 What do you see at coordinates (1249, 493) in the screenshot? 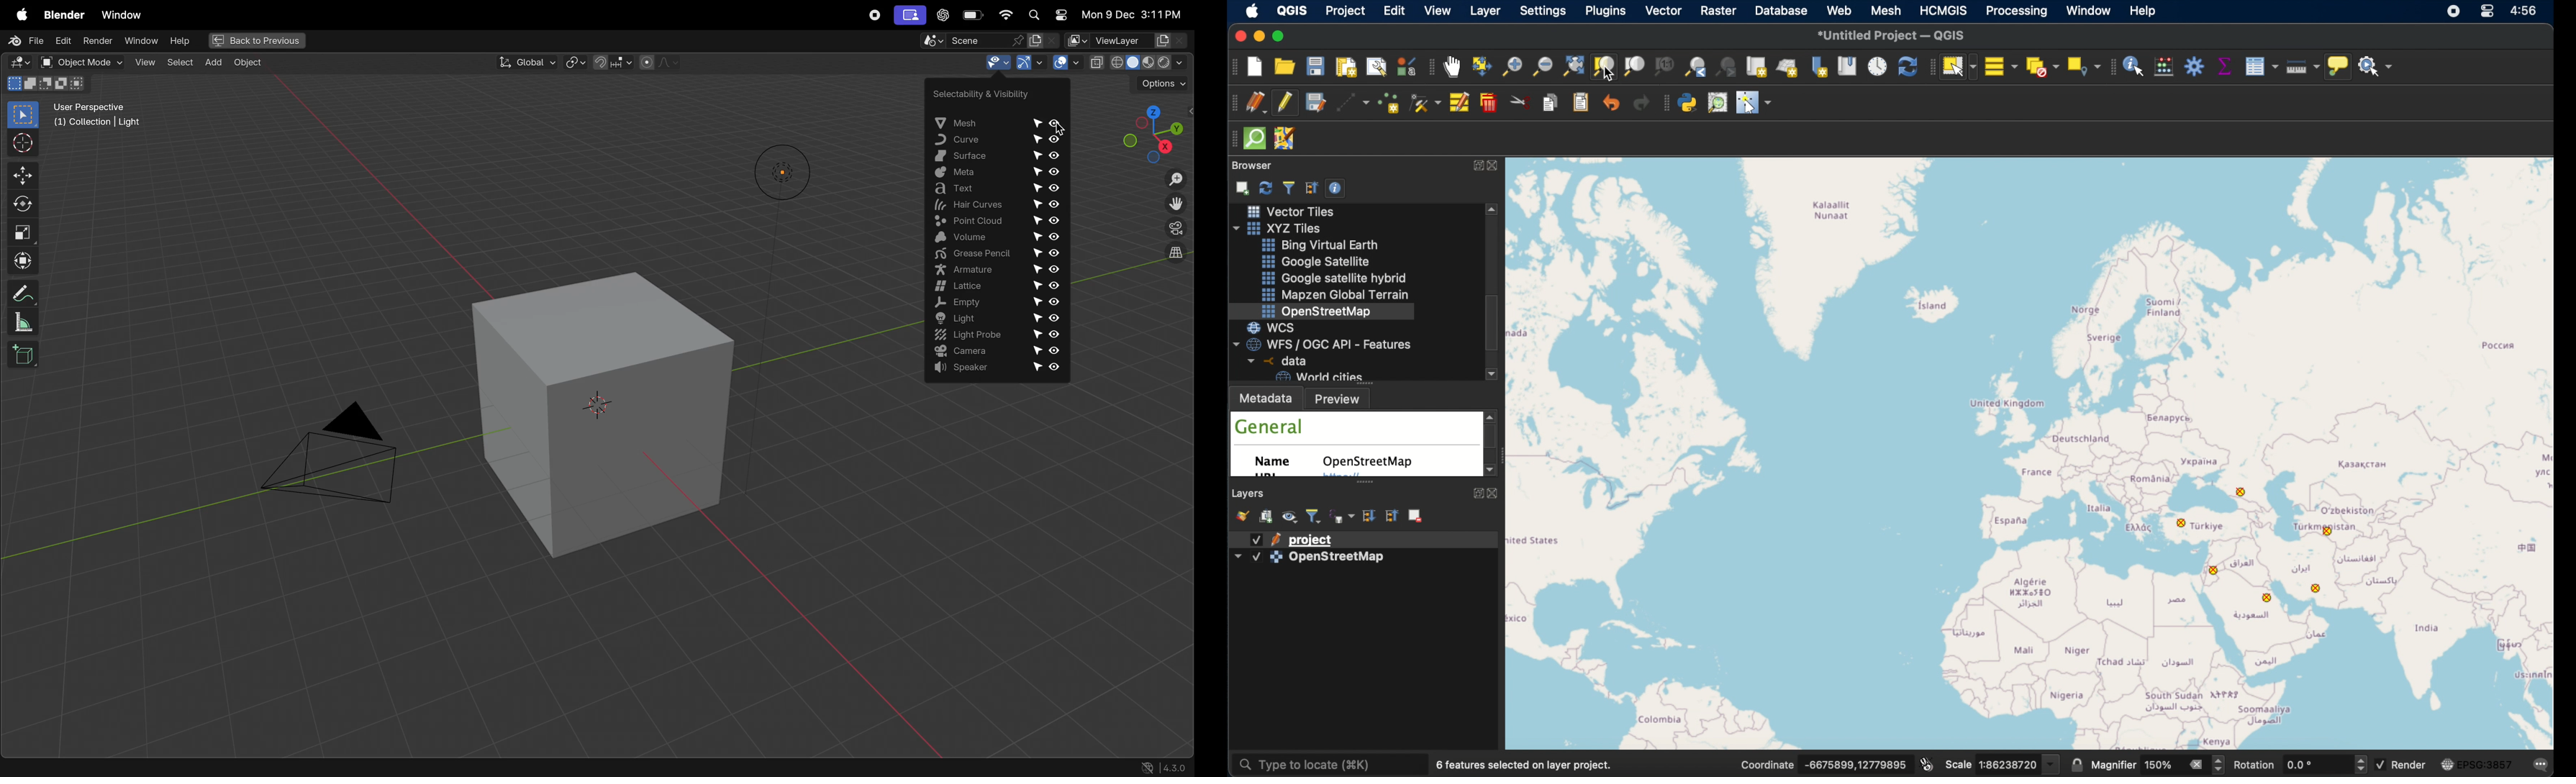
I see `layers` at bounding box center [1249, 493].